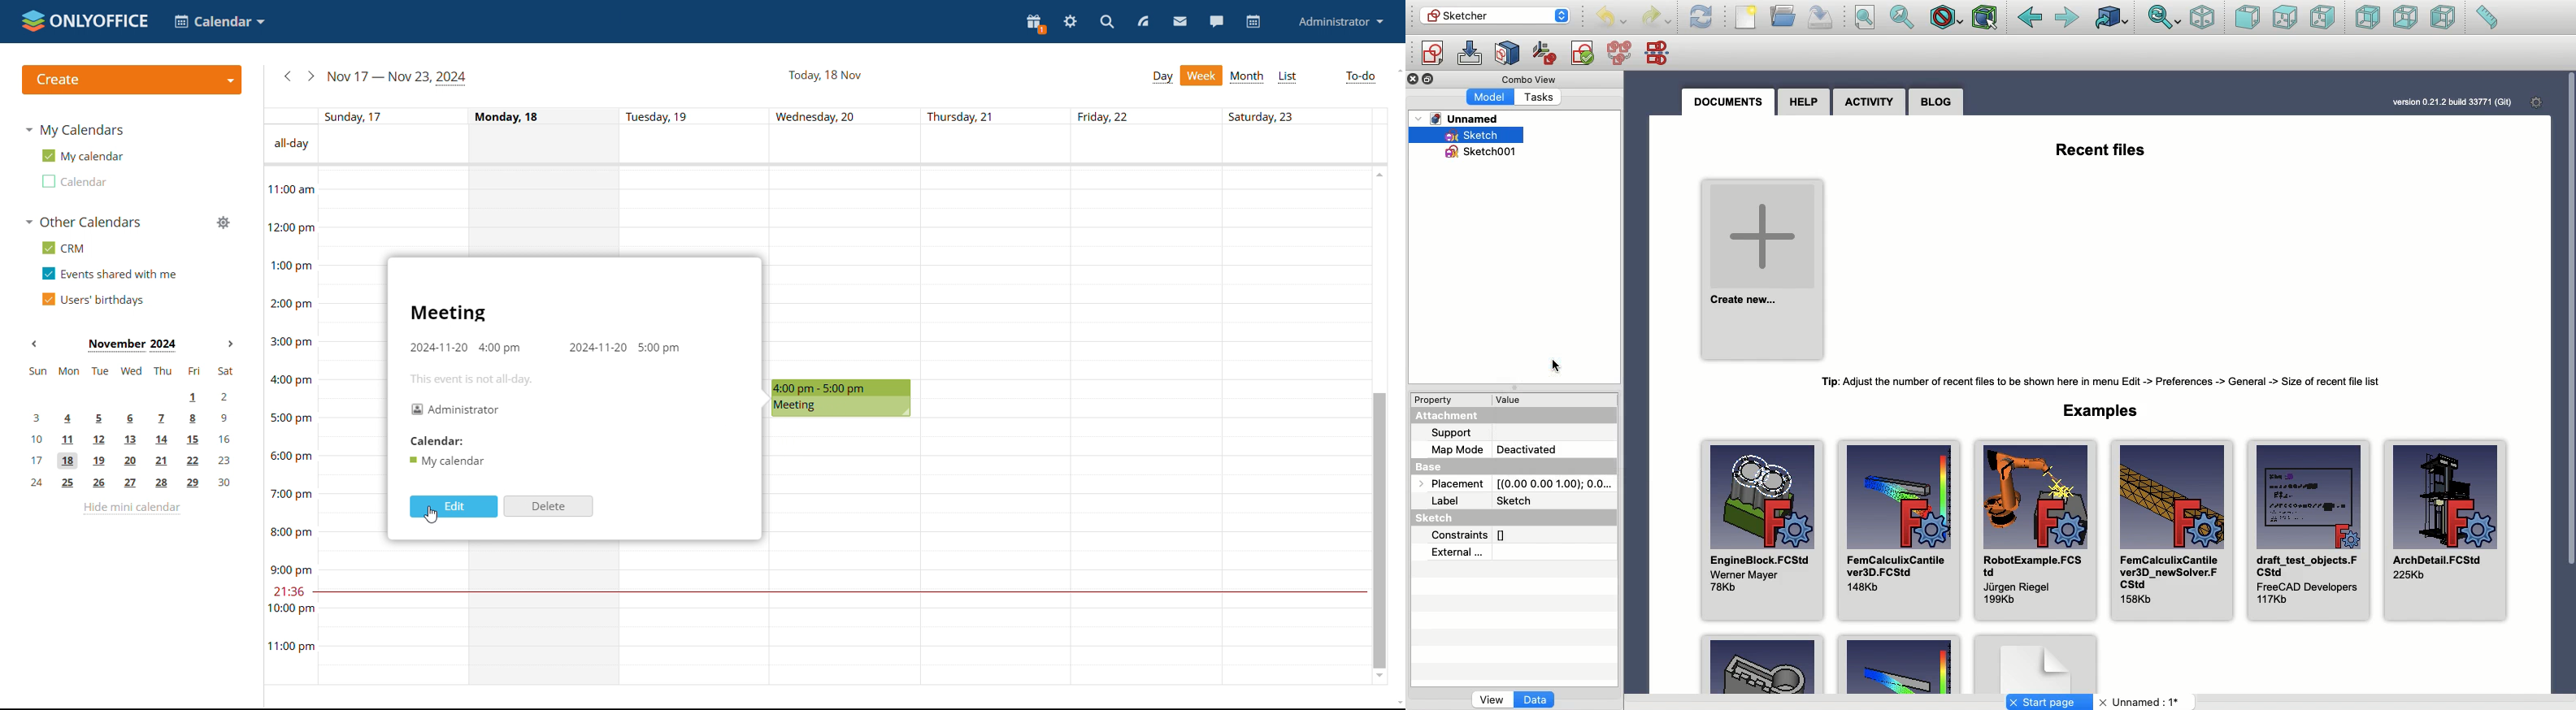  I want to click on Data, so click(1536, 701).